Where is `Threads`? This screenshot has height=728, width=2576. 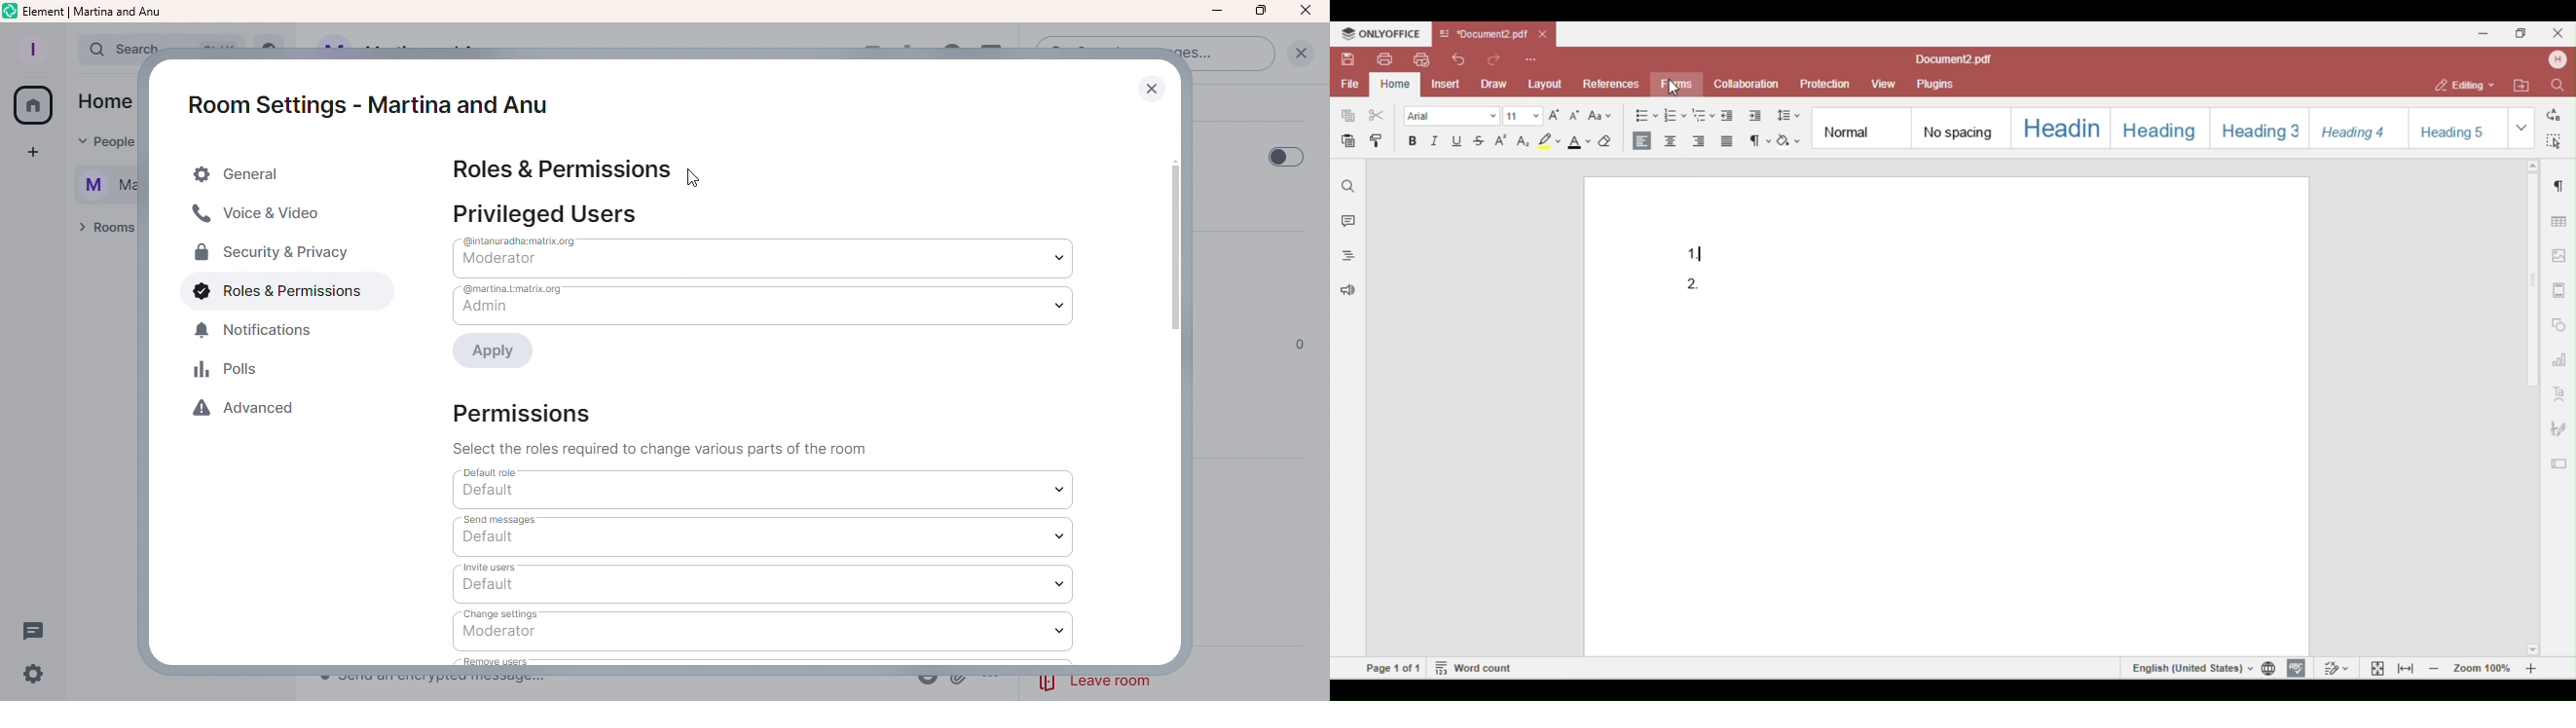
Threads is located at coordinates (39, 630).